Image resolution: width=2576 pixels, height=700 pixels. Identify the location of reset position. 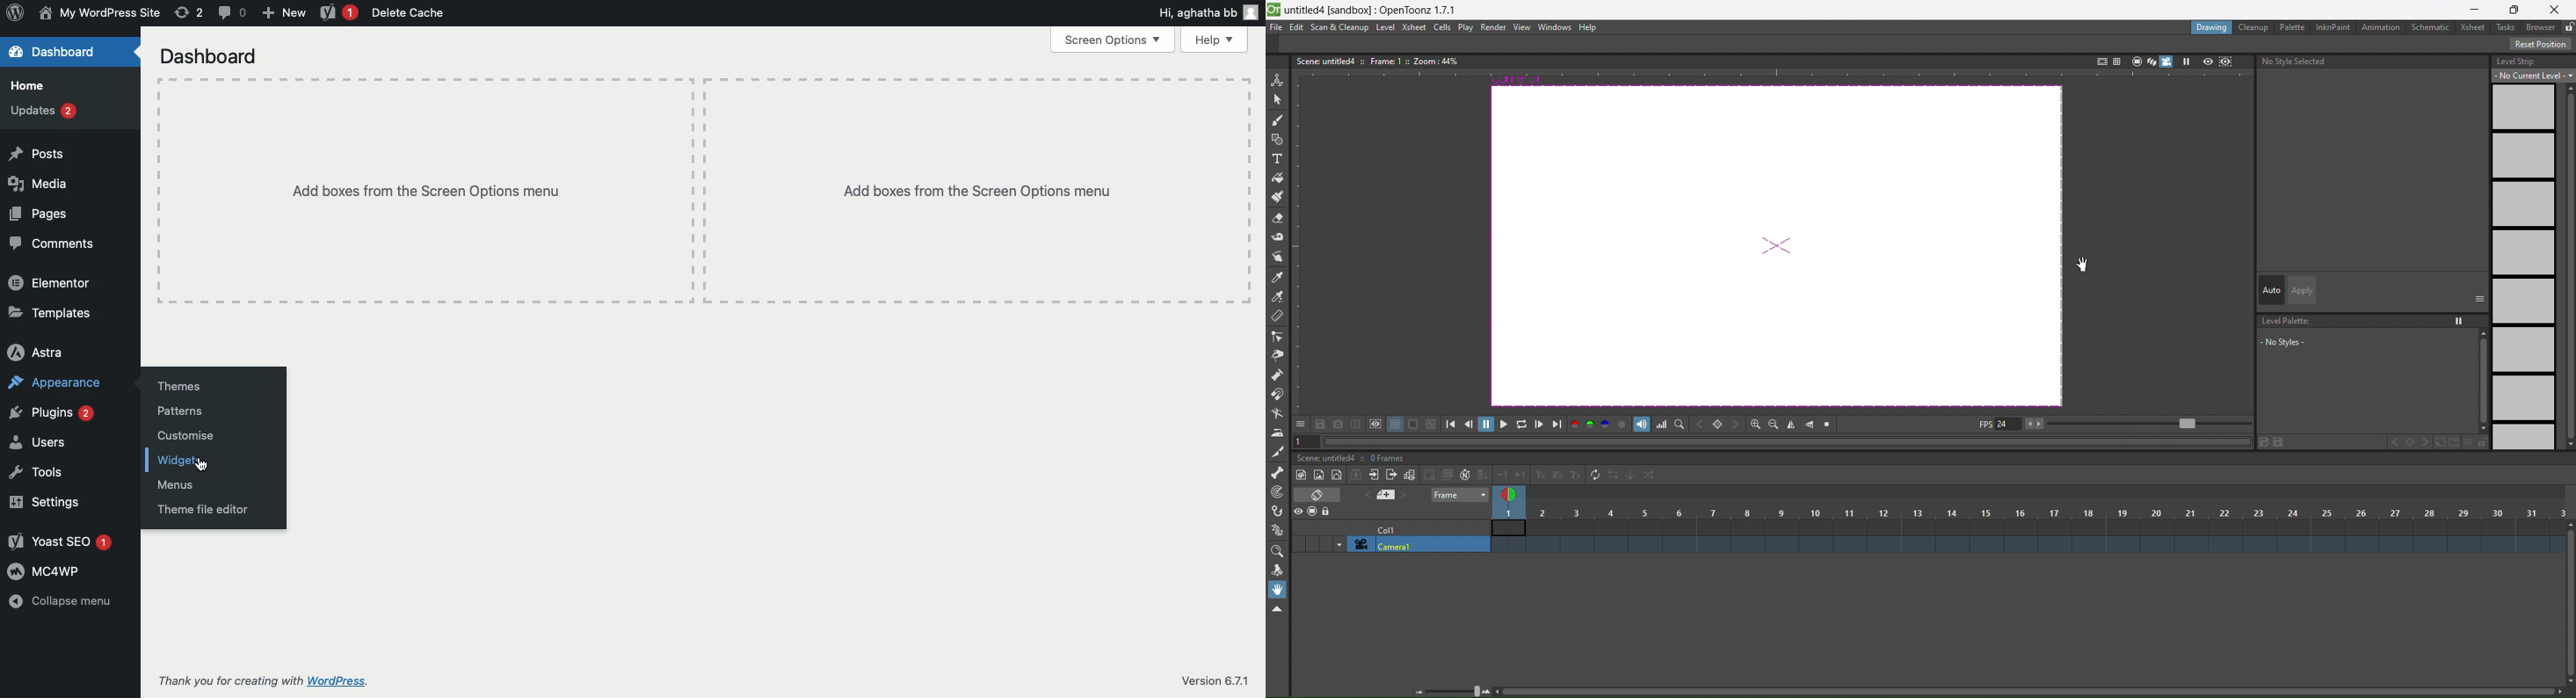
(2542, 44).